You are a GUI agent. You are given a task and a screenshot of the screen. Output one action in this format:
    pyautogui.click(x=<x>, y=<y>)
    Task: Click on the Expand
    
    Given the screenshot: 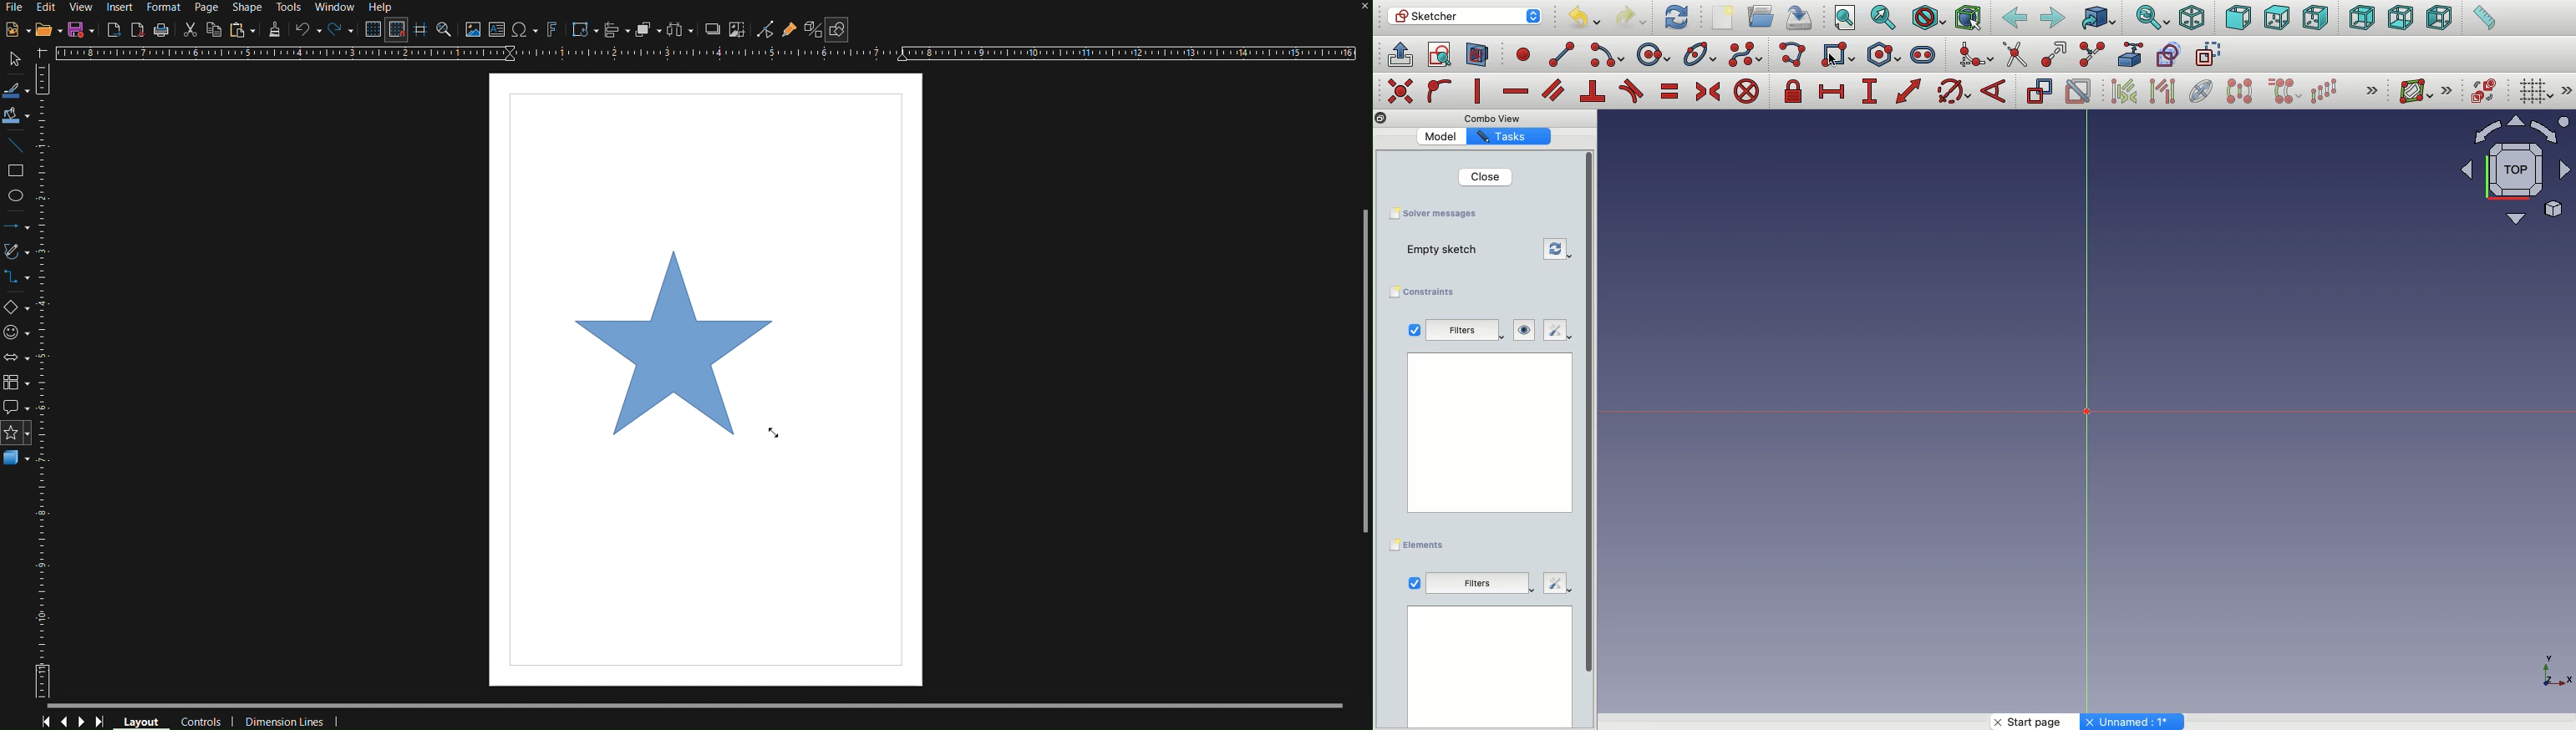 What is the action you would take?
    pyautogui.click(x=2568, y=90)
    